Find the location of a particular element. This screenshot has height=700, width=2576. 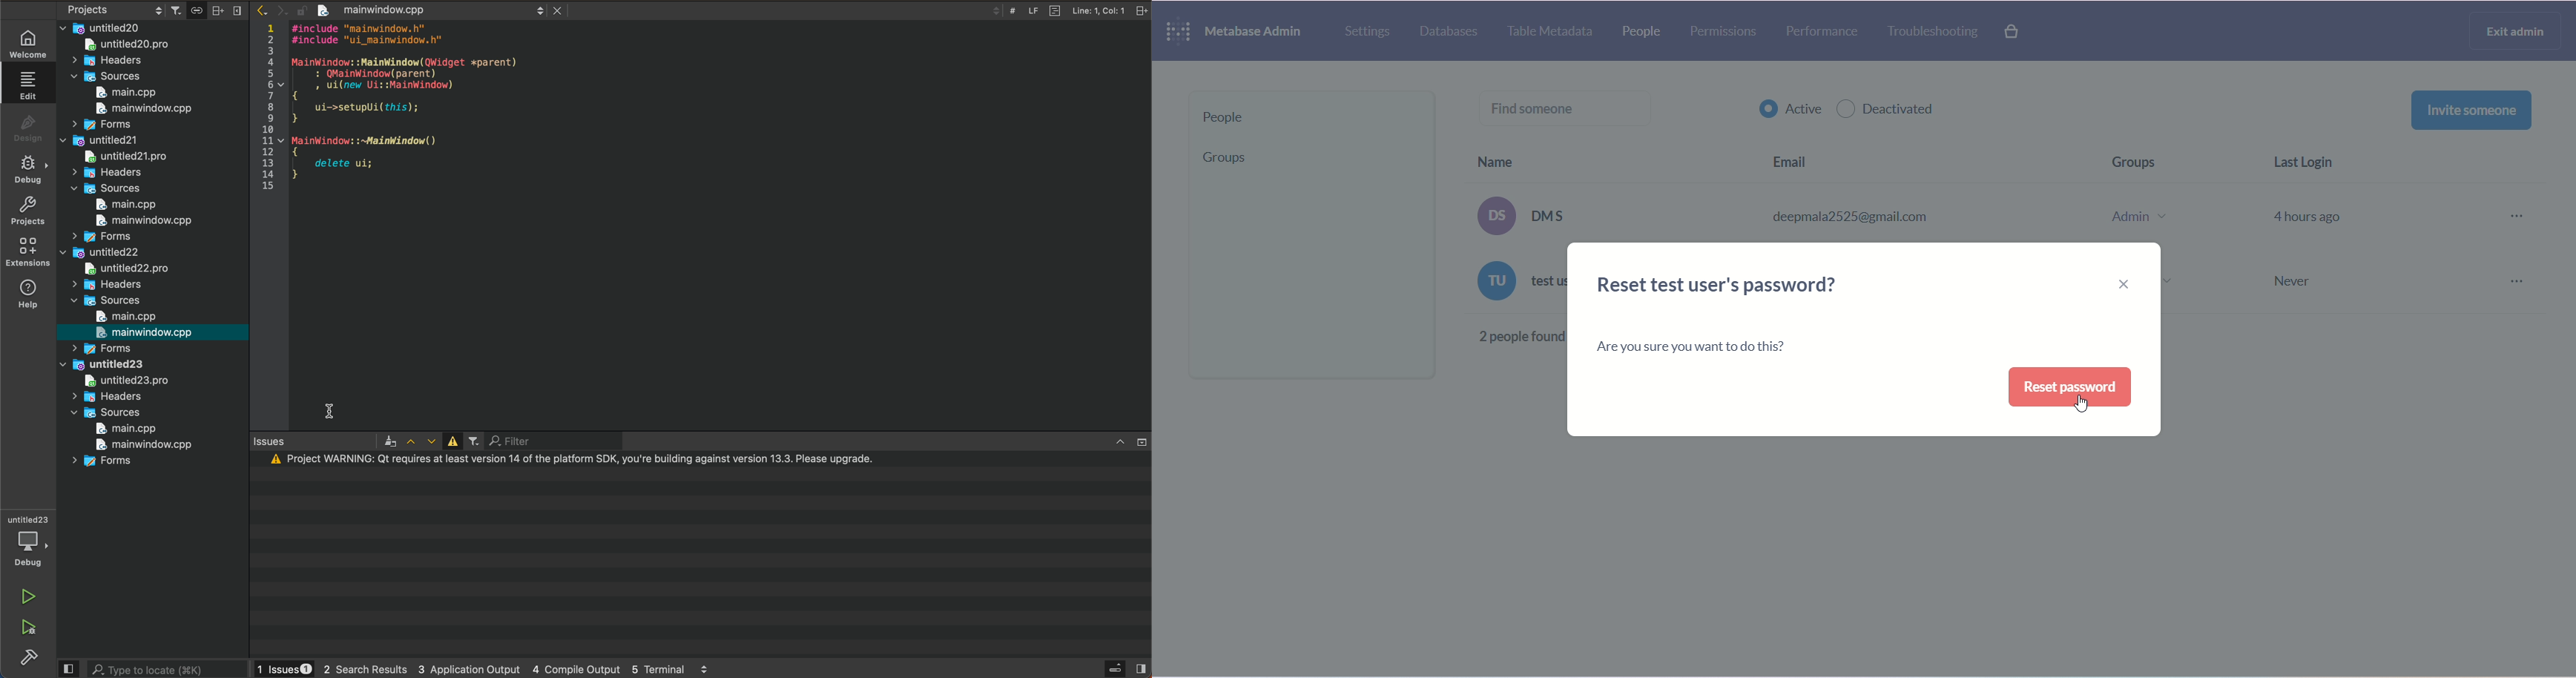

close is located at coordinates (2125, 285).